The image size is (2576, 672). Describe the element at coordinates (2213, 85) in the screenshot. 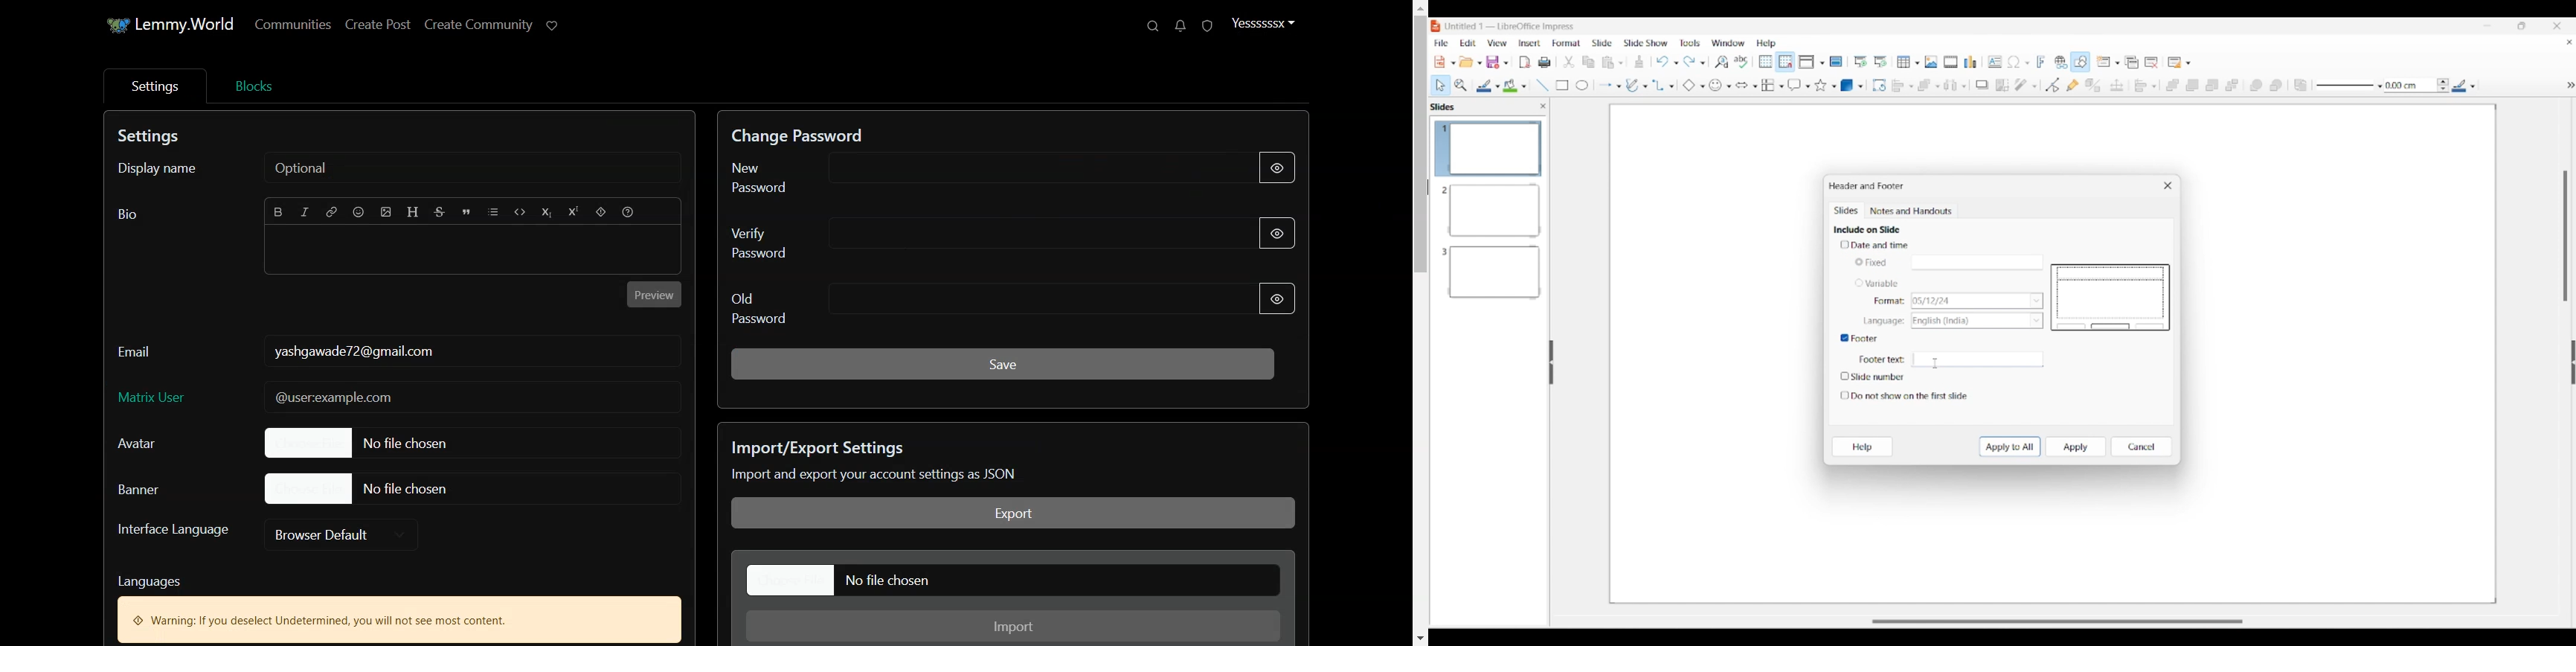

I see `Send backward` at that location.